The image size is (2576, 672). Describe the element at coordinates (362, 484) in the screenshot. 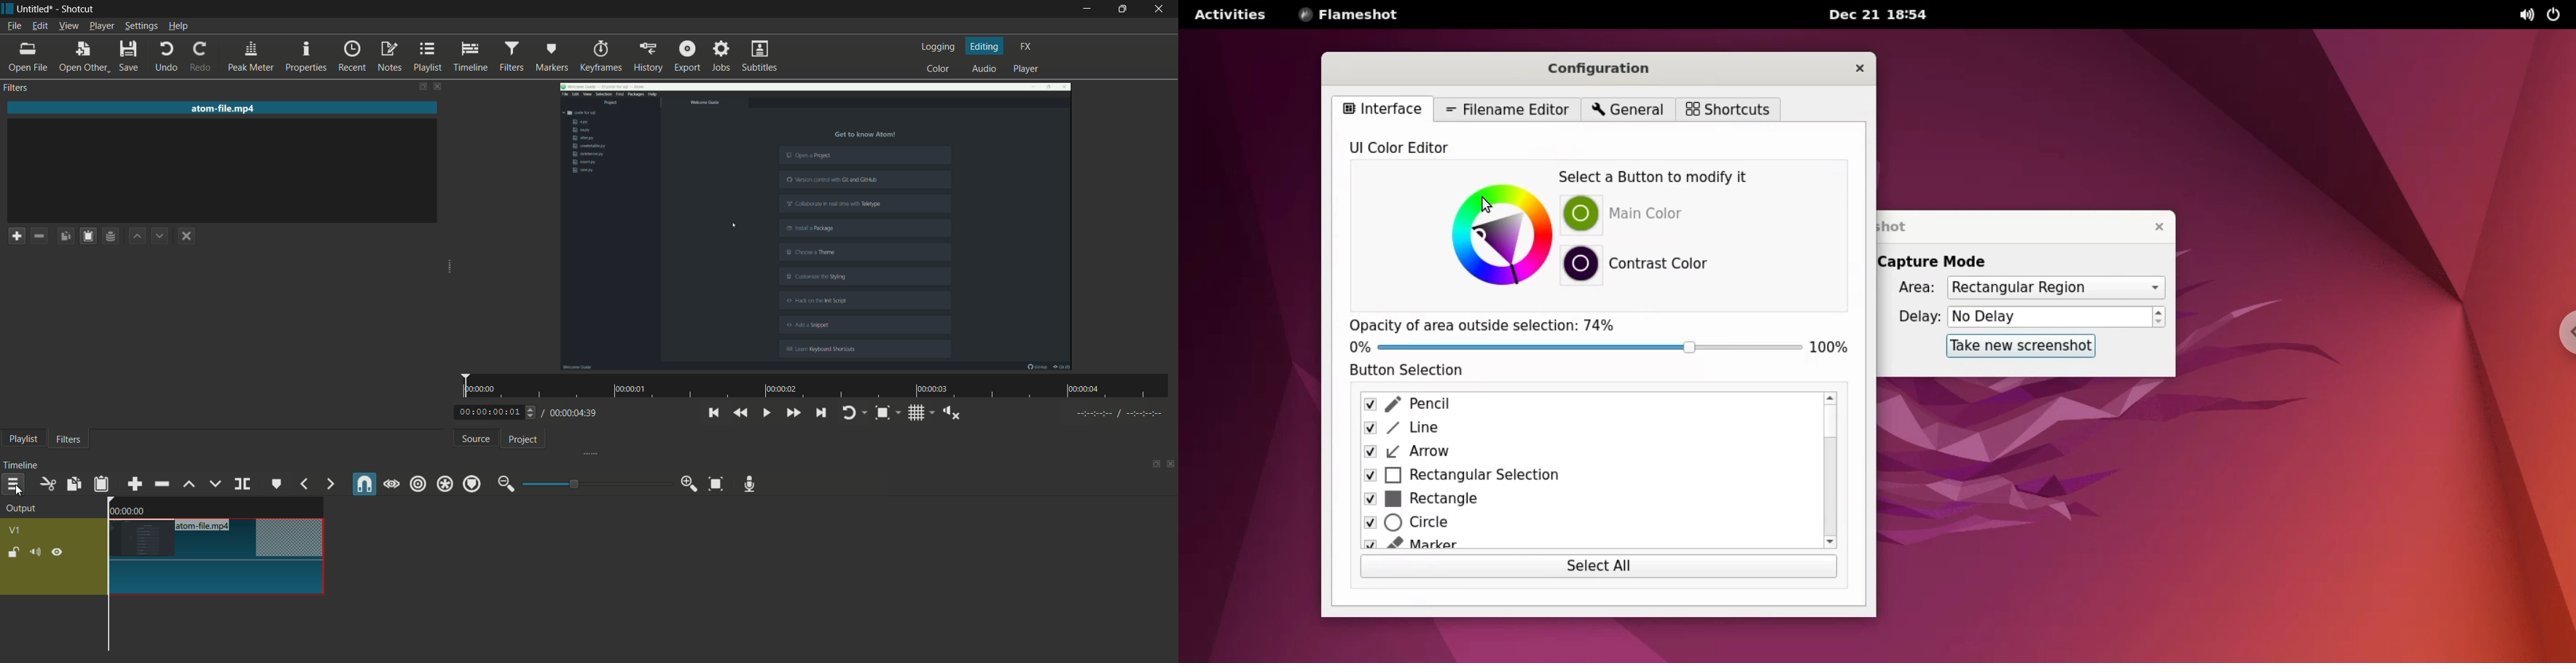

I see `snap` at that location.